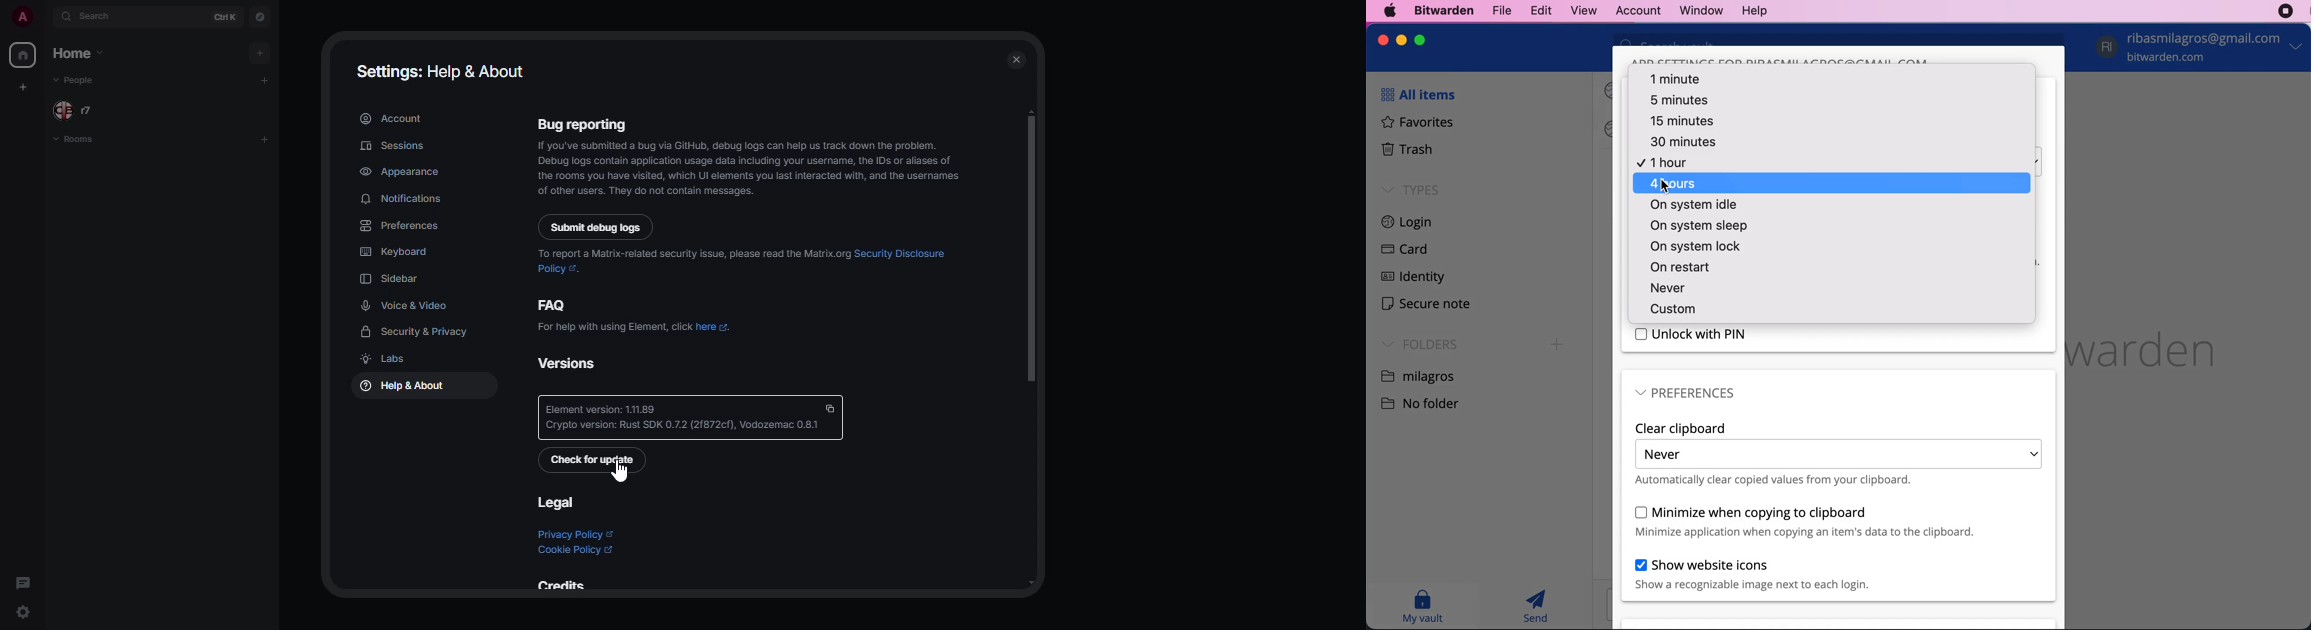  What do you see at coordinates (21, 86) in the screenshot?
I see `create myspace` at bounding box center [21, 86].